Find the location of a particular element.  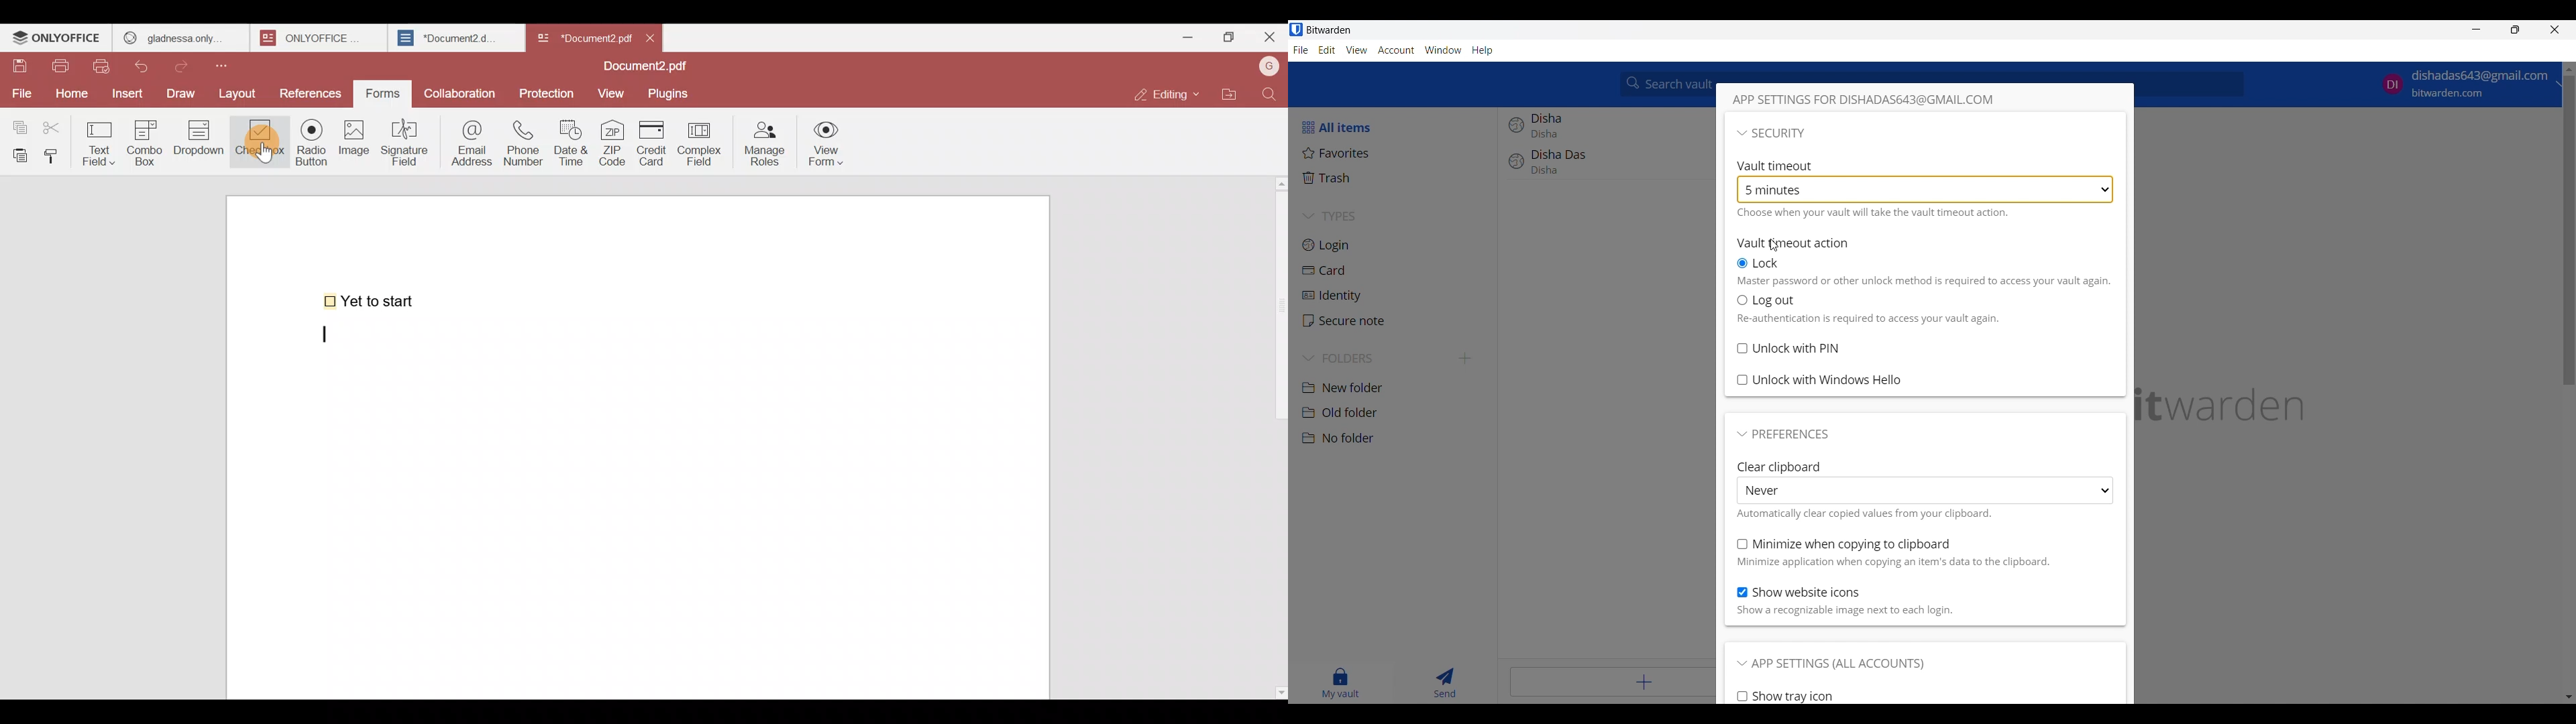

Window title is located at coordinates (1878, 100).